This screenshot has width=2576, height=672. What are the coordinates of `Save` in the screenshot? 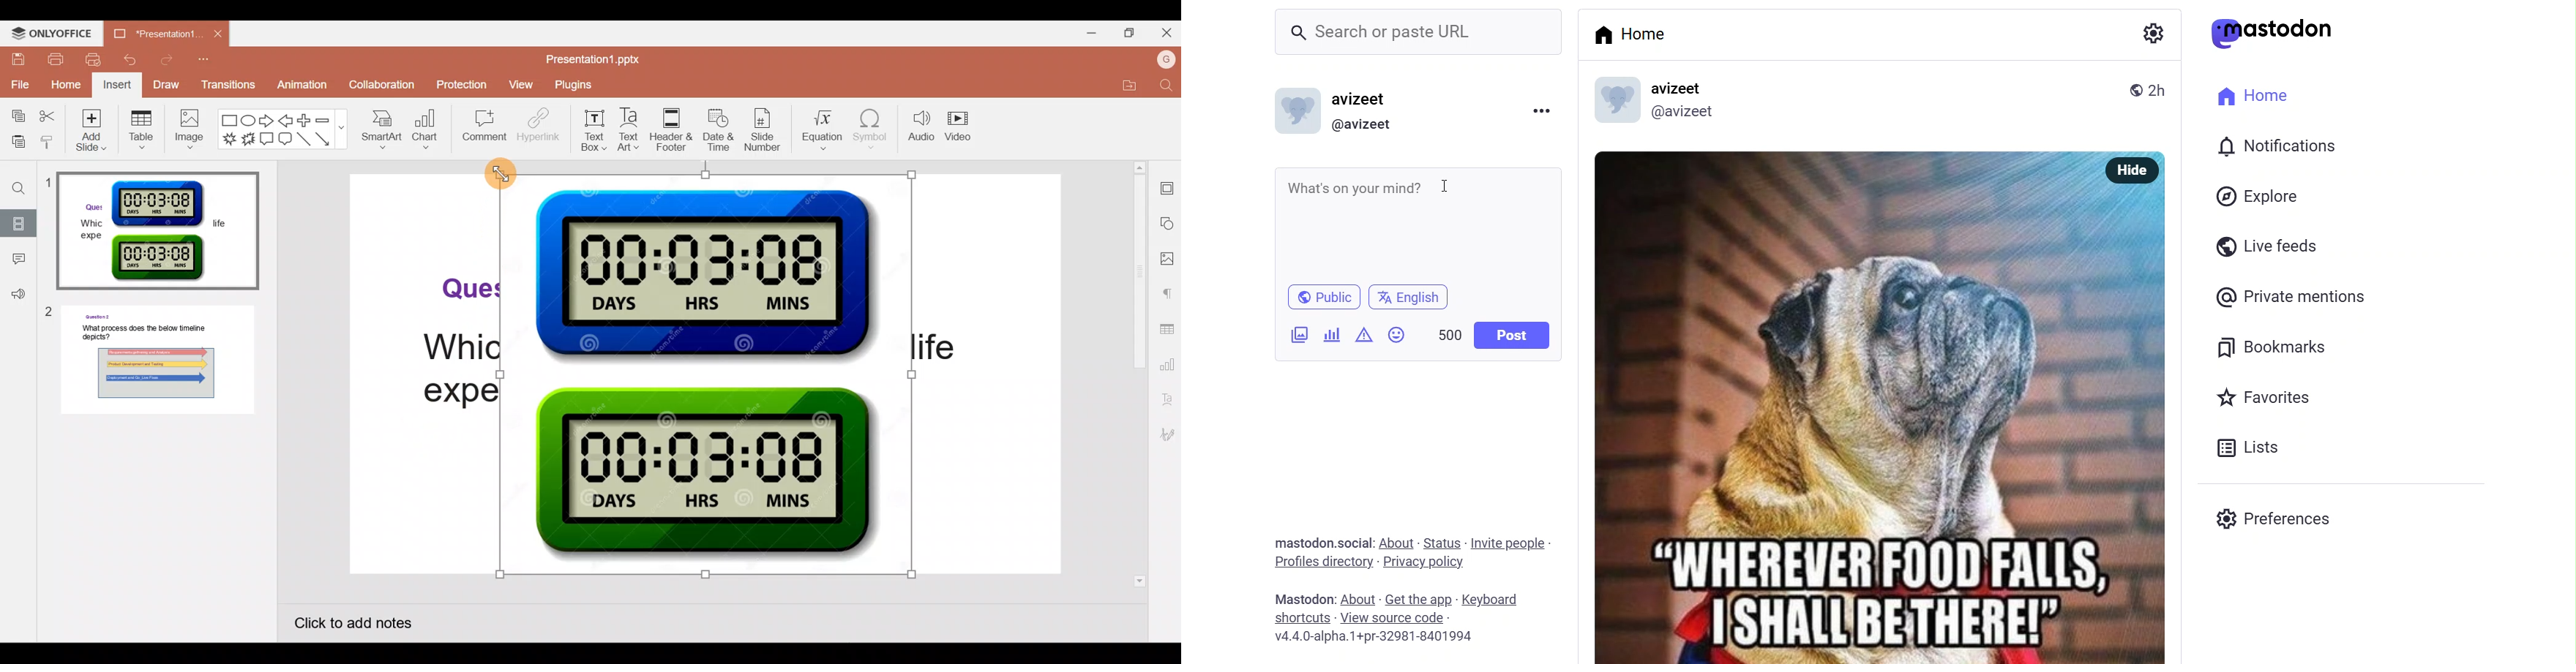 It's located at (20, 61).